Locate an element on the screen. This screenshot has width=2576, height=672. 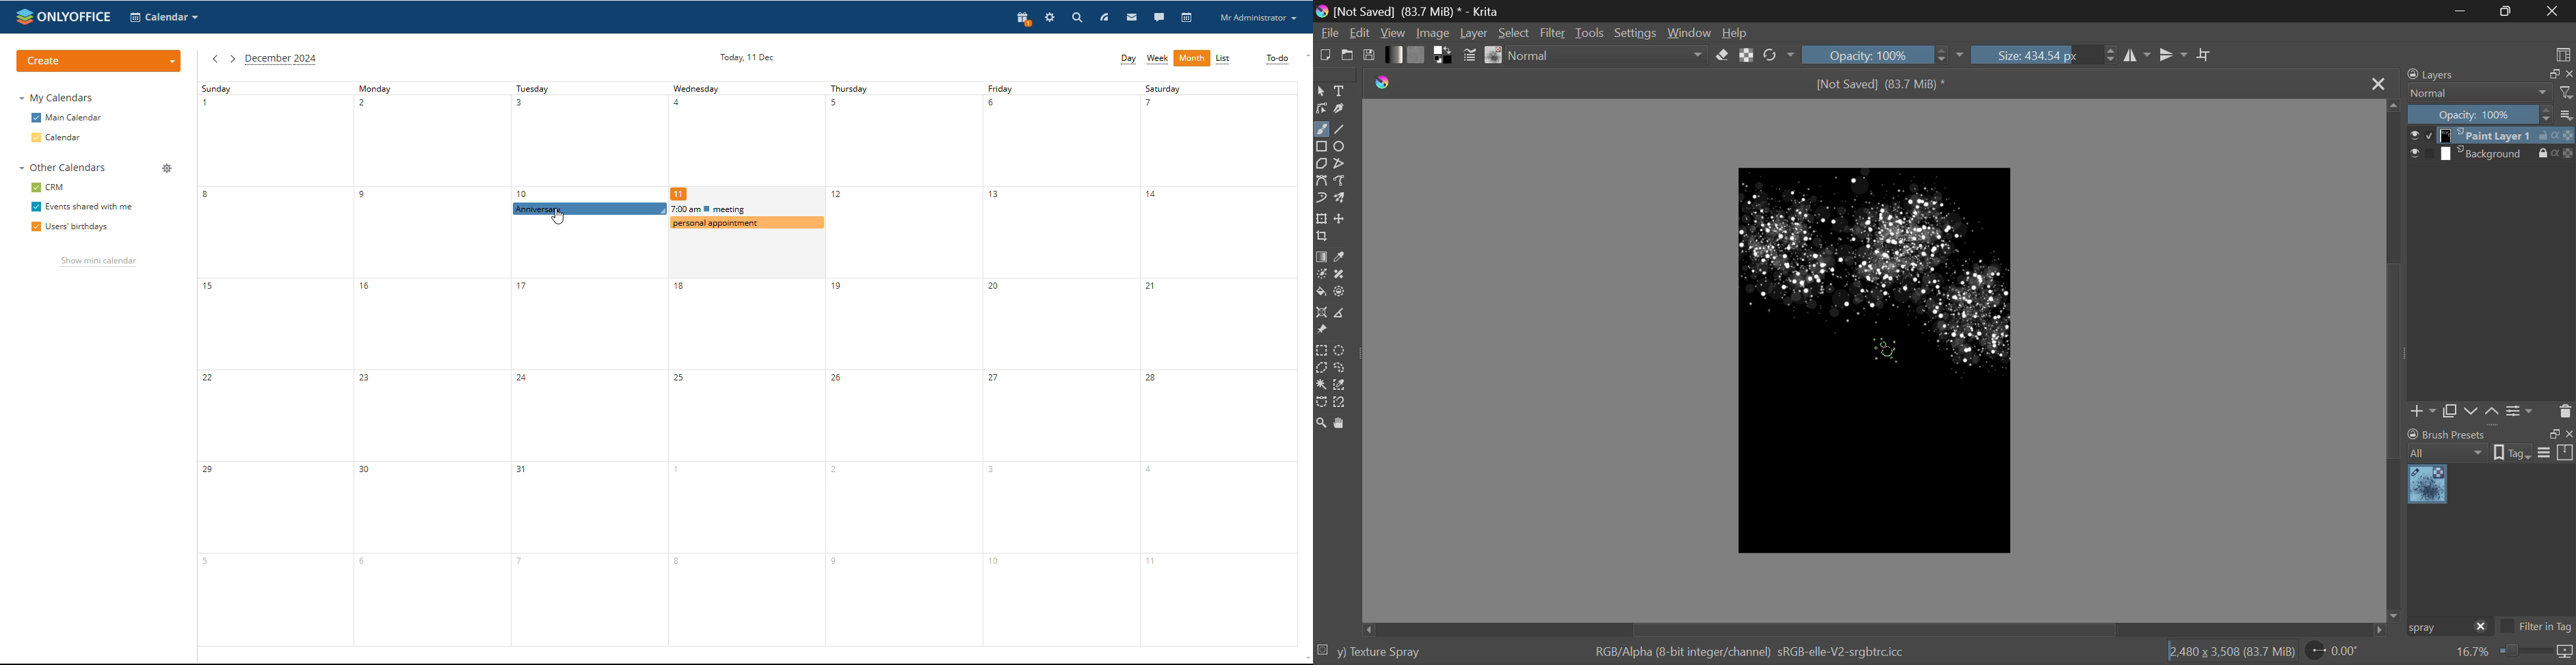
Brush Stroke Added is located at coordinates (1973, 318).